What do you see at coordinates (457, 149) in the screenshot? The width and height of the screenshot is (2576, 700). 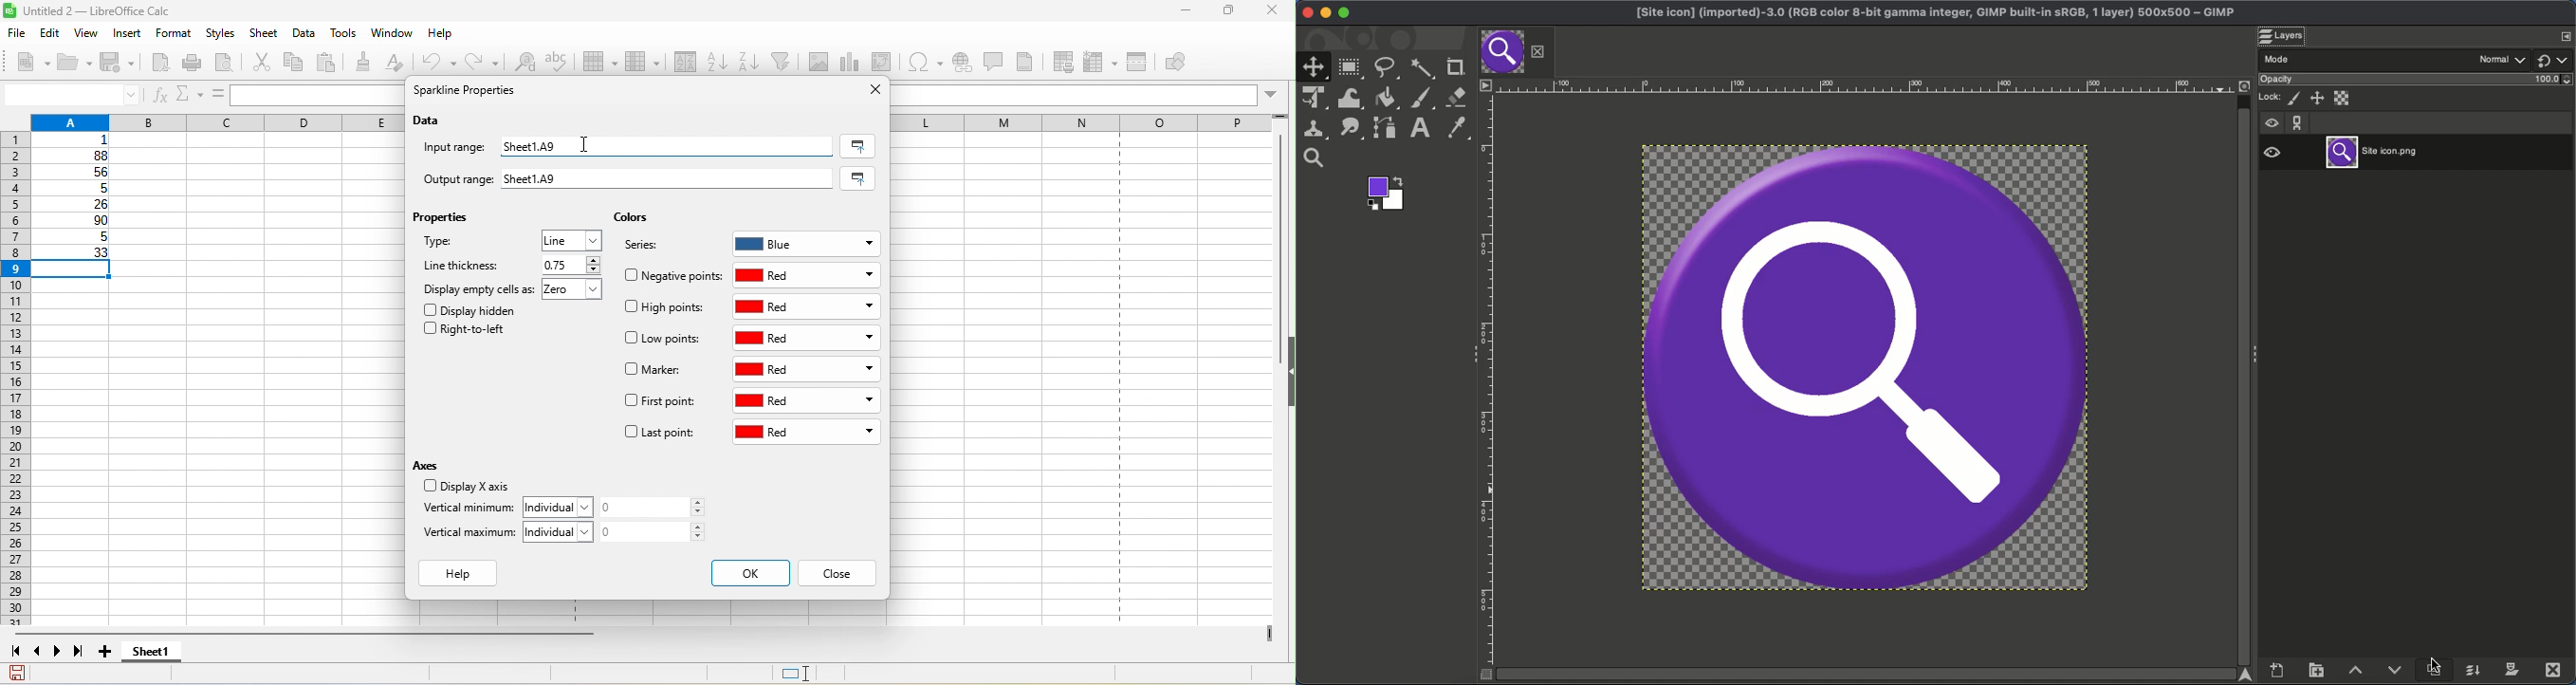 I see `input range` at bounding box center [457, 149].